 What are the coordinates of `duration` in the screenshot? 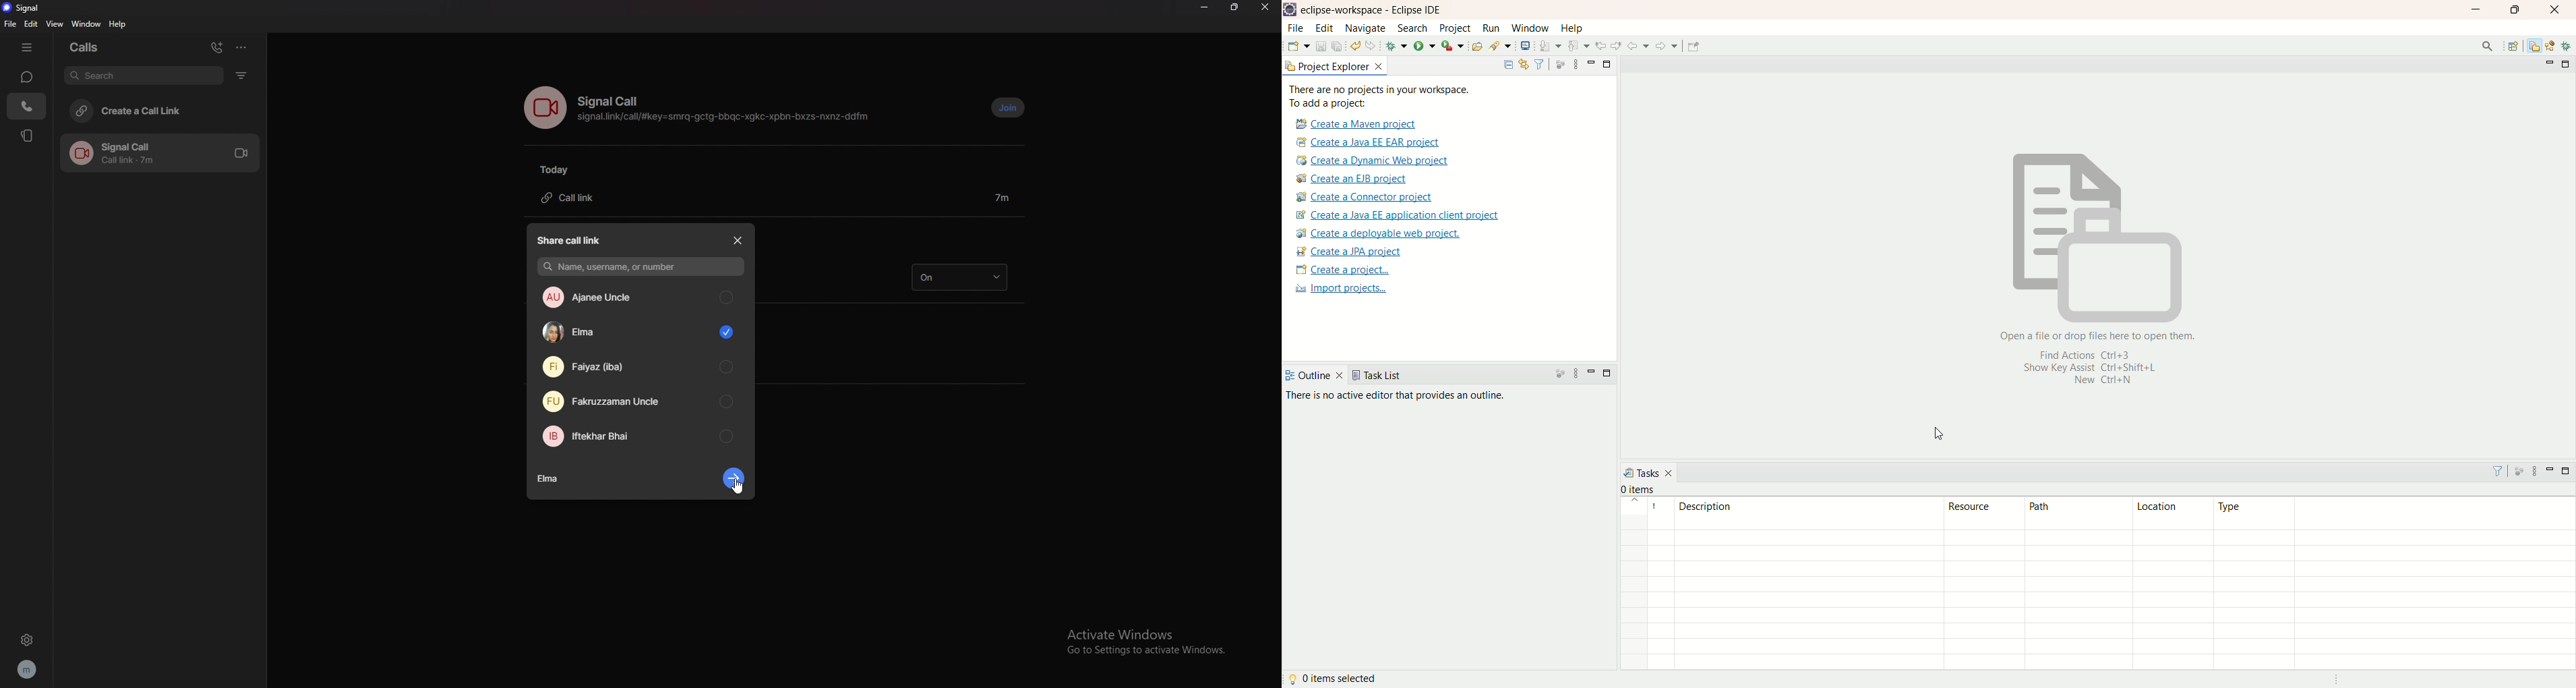 It's located at (1002, 197).